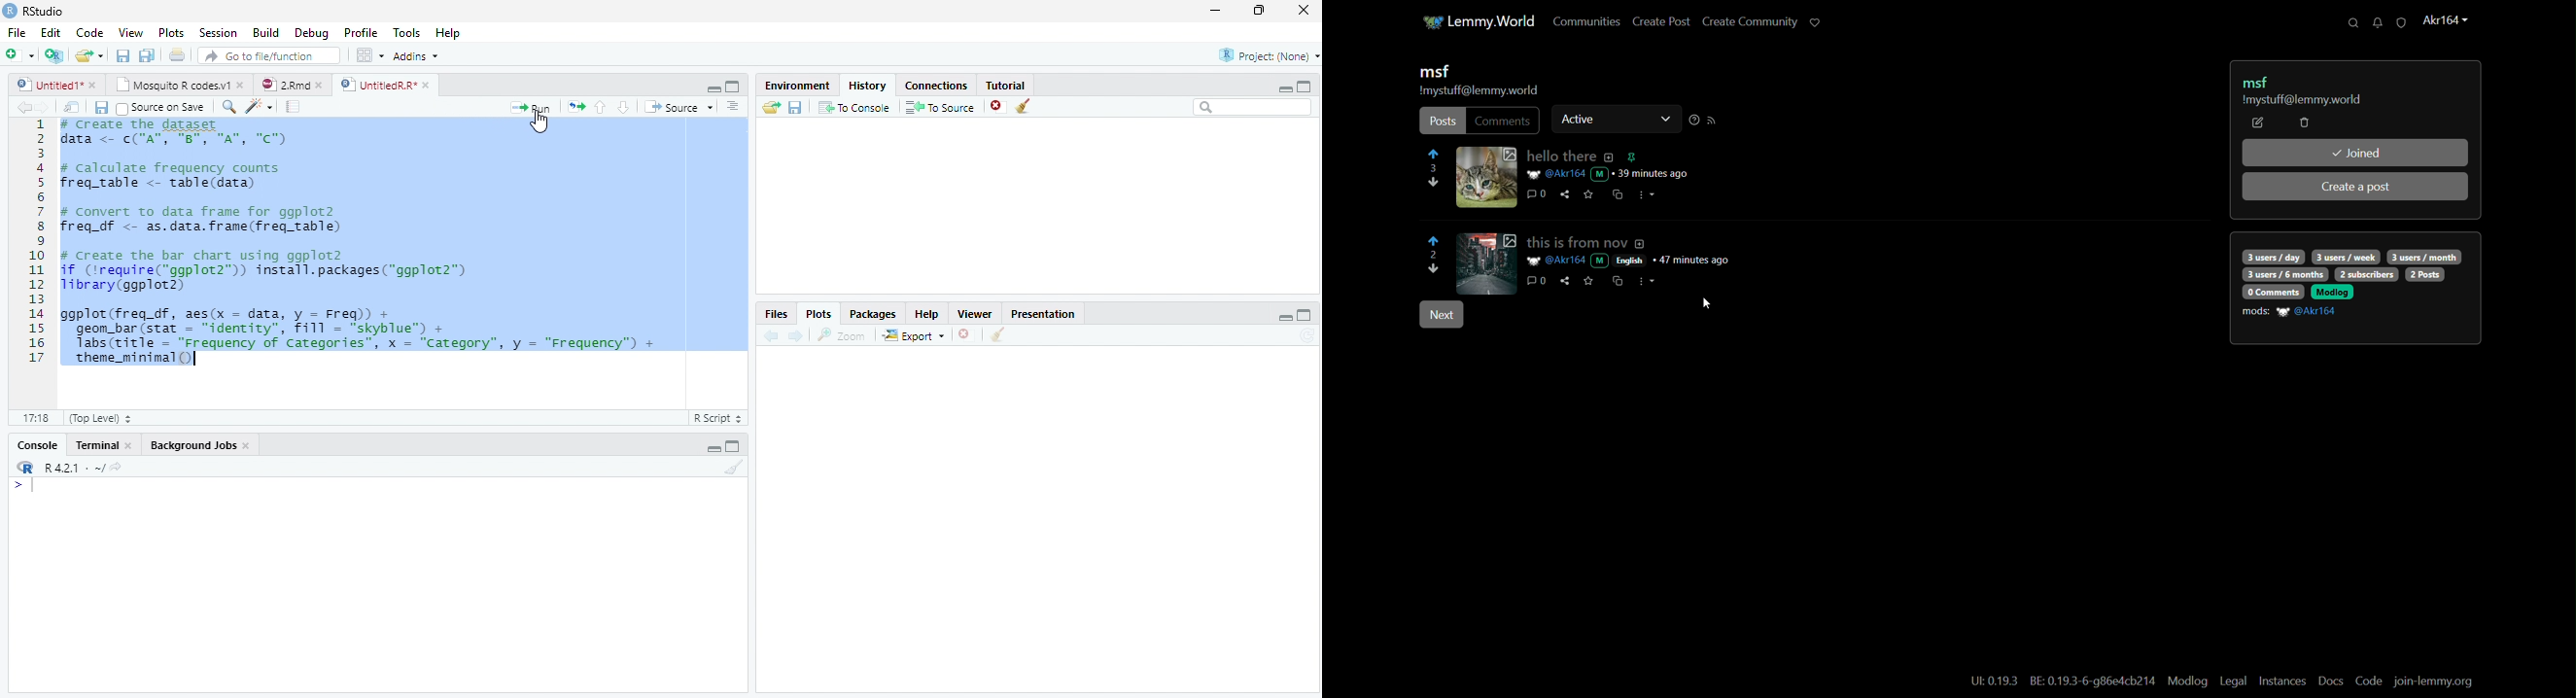  Describe the element at coordinates (49, 107) in the screenshot. I see `Forward` at that location.